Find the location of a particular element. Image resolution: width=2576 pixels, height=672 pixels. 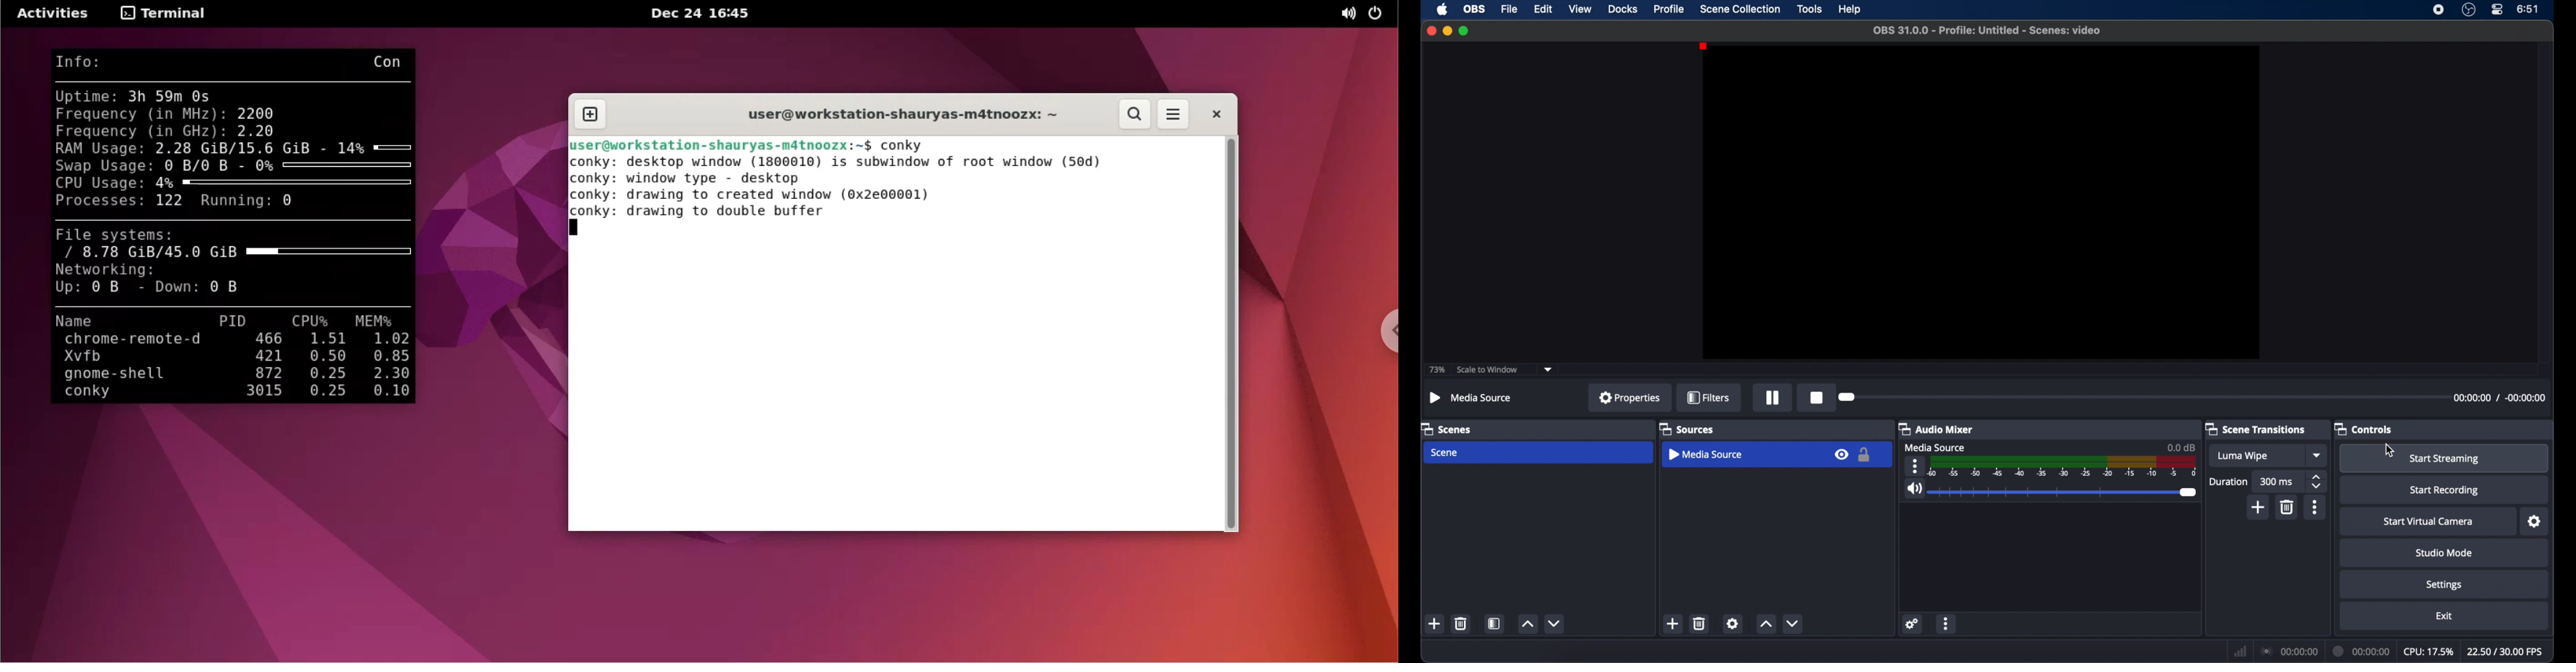

docks is located at coordinates (1624, 9).